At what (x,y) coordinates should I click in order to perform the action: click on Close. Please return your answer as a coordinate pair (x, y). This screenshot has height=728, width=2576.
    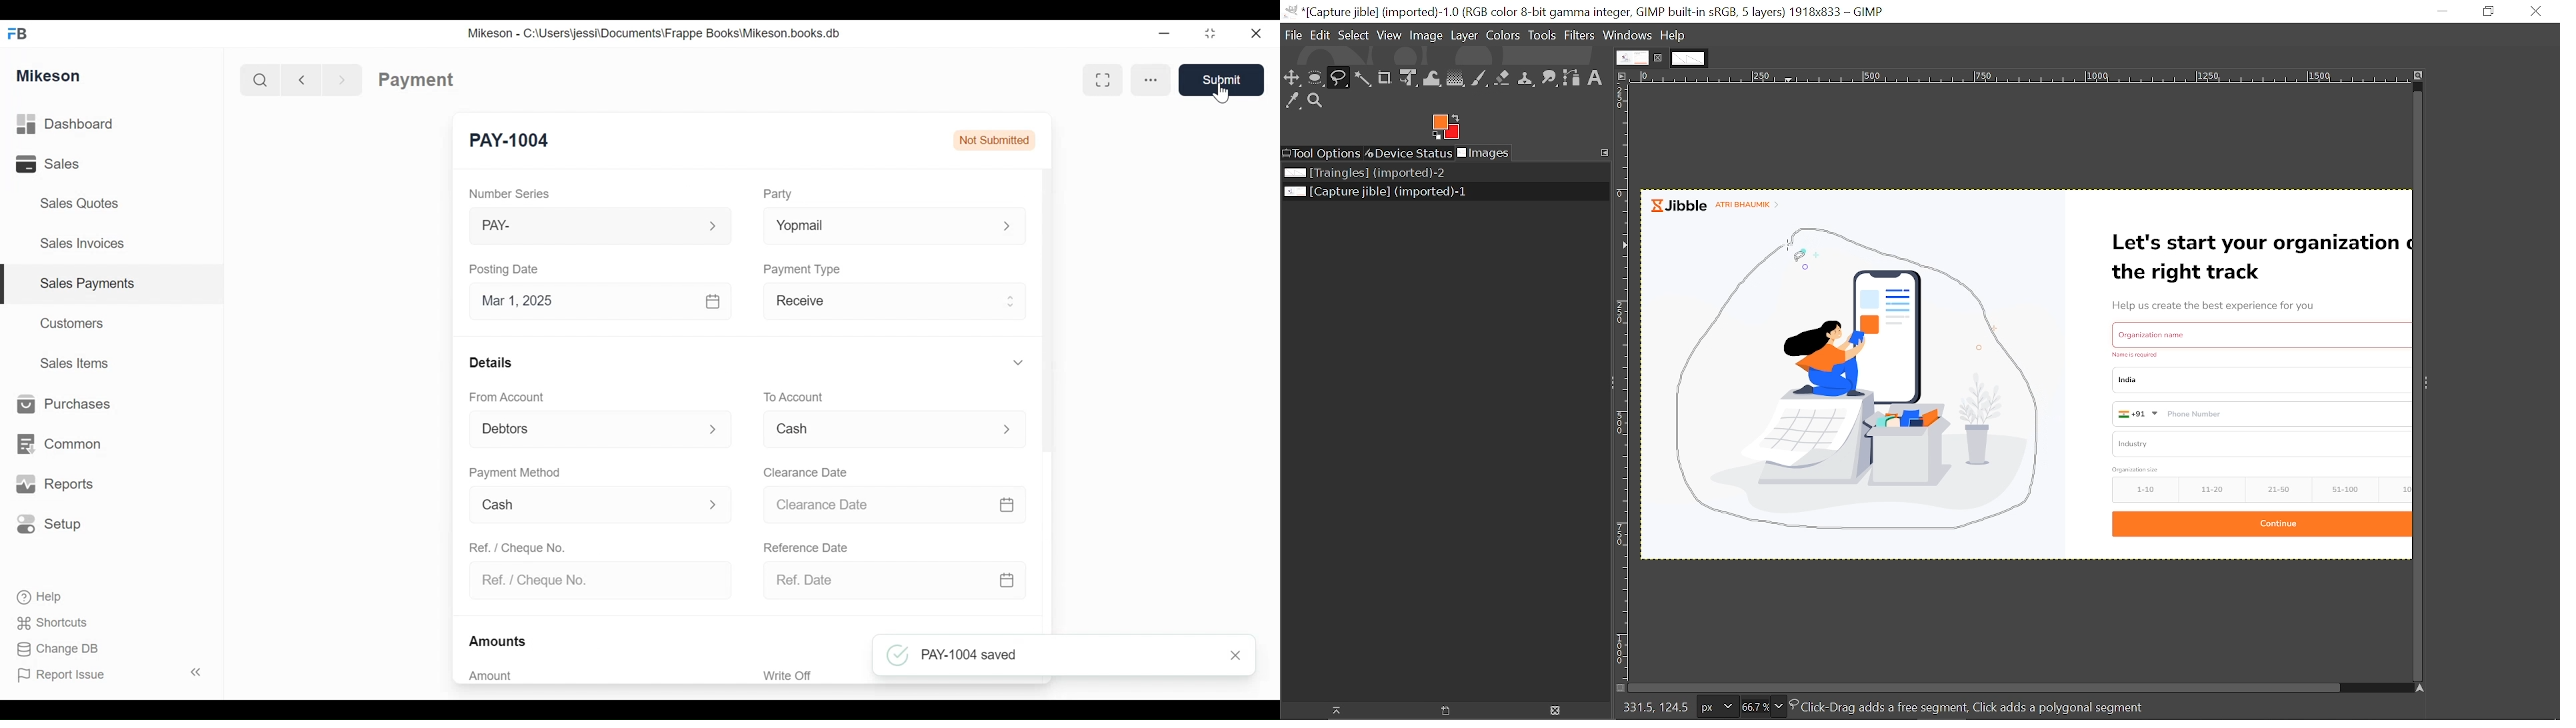
    Looking at the image, I should click on (1254, 31).